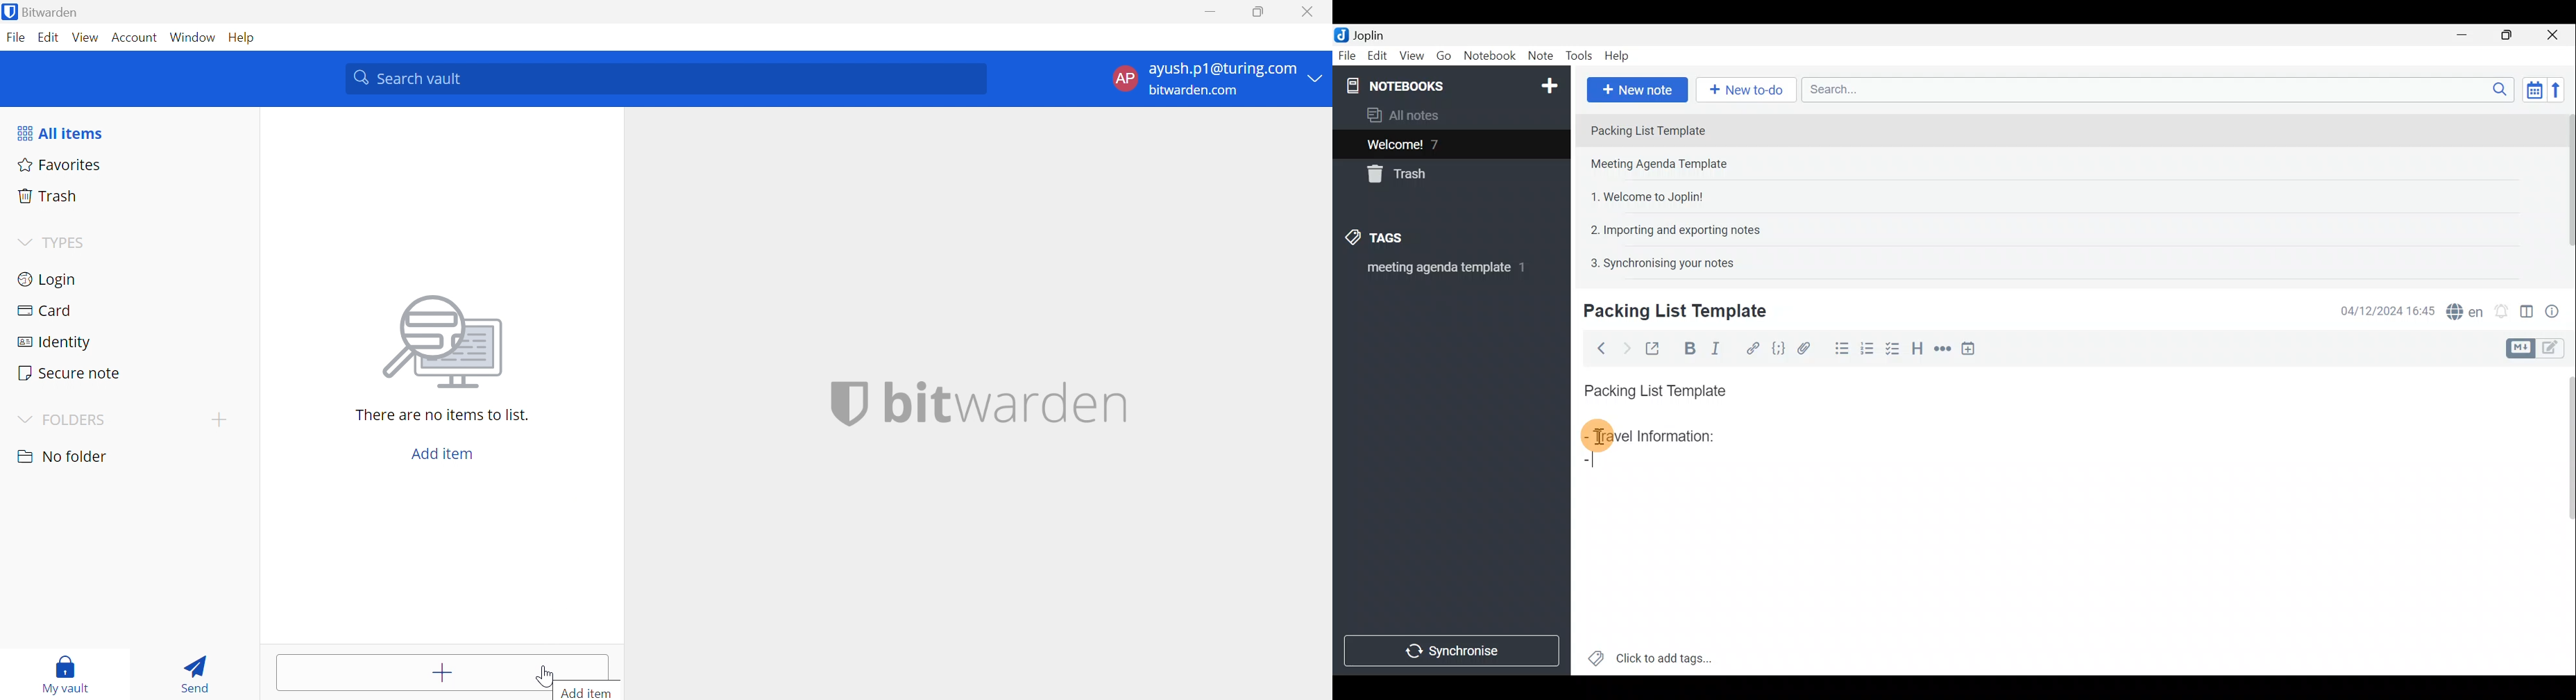 The image size is (2576, 700). Describe the element at coordinates (1402, 176) in the screenshot. I see `Trash` at that location.